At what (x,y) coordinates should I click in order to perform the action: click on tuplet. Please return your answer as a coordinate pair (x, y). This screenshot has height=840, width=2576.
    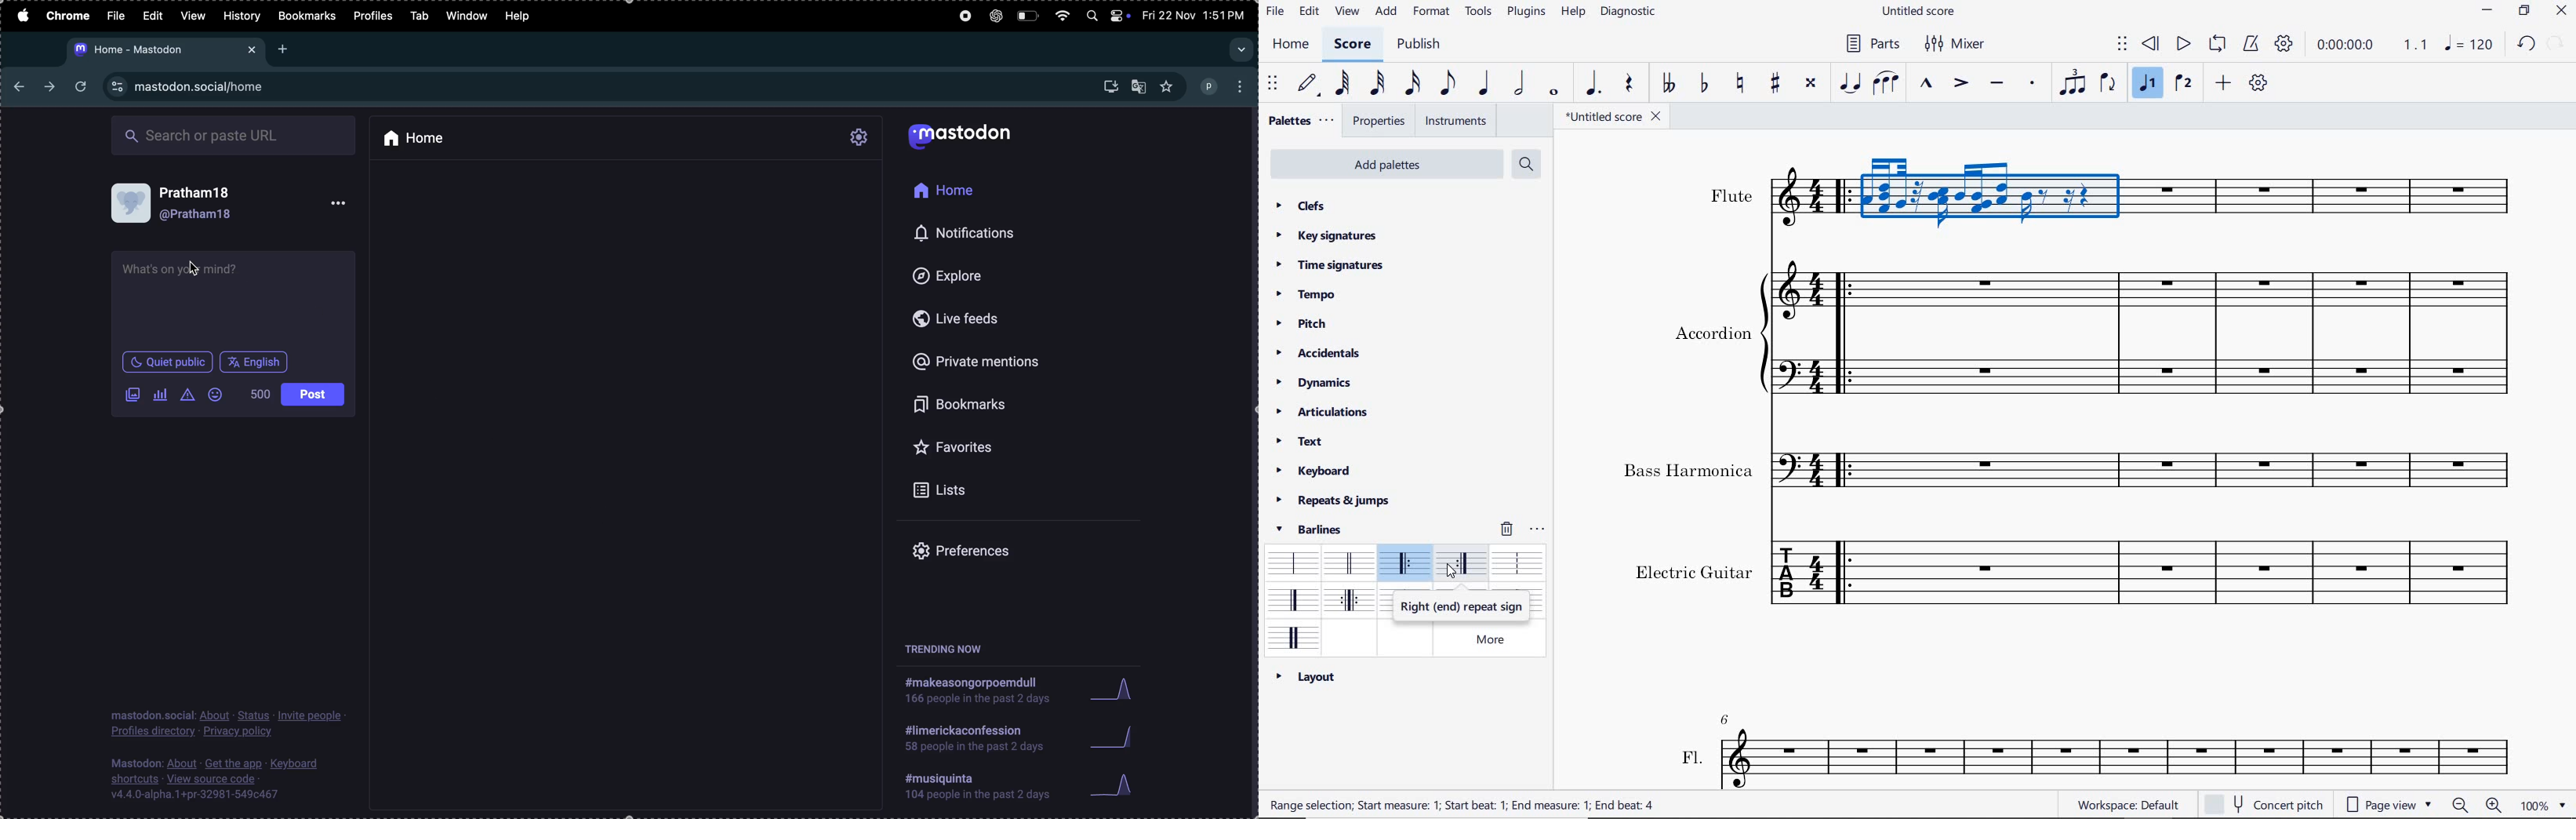
    Looking at the image, I should click on (2073, 84).